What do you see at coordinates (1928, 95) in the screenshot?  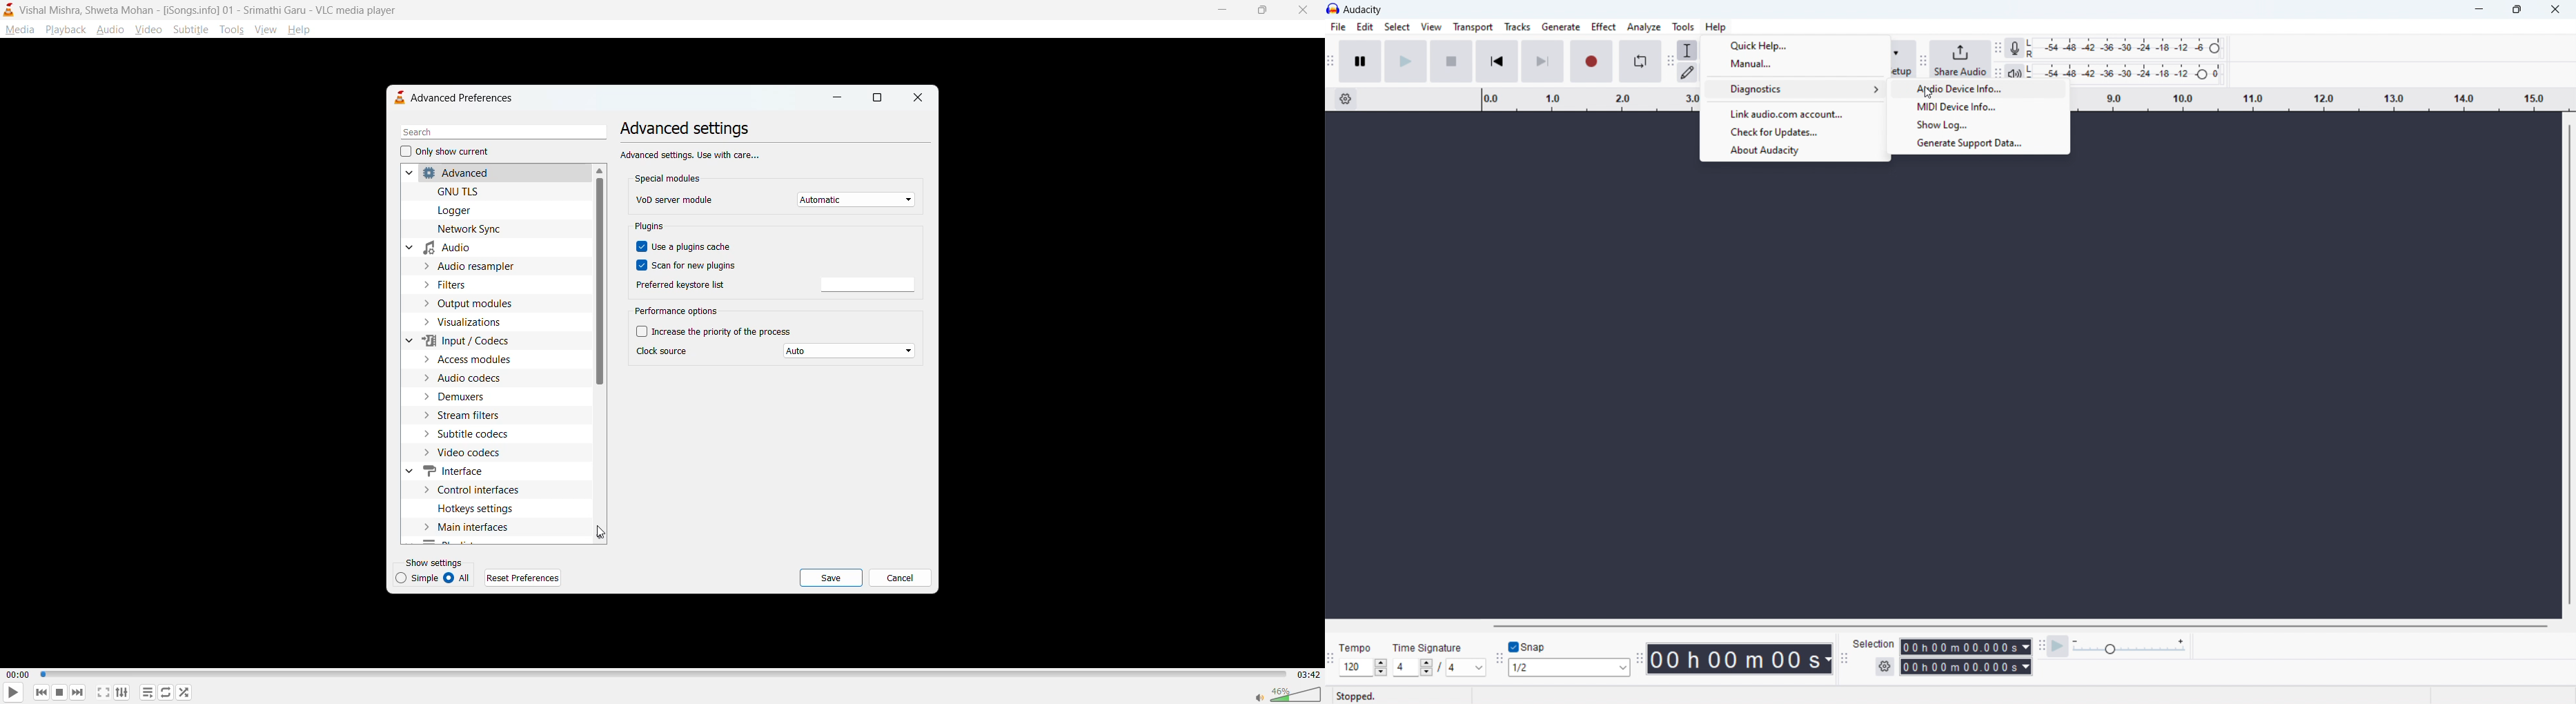 I see `cursor` at bounding box center [1928, 95].